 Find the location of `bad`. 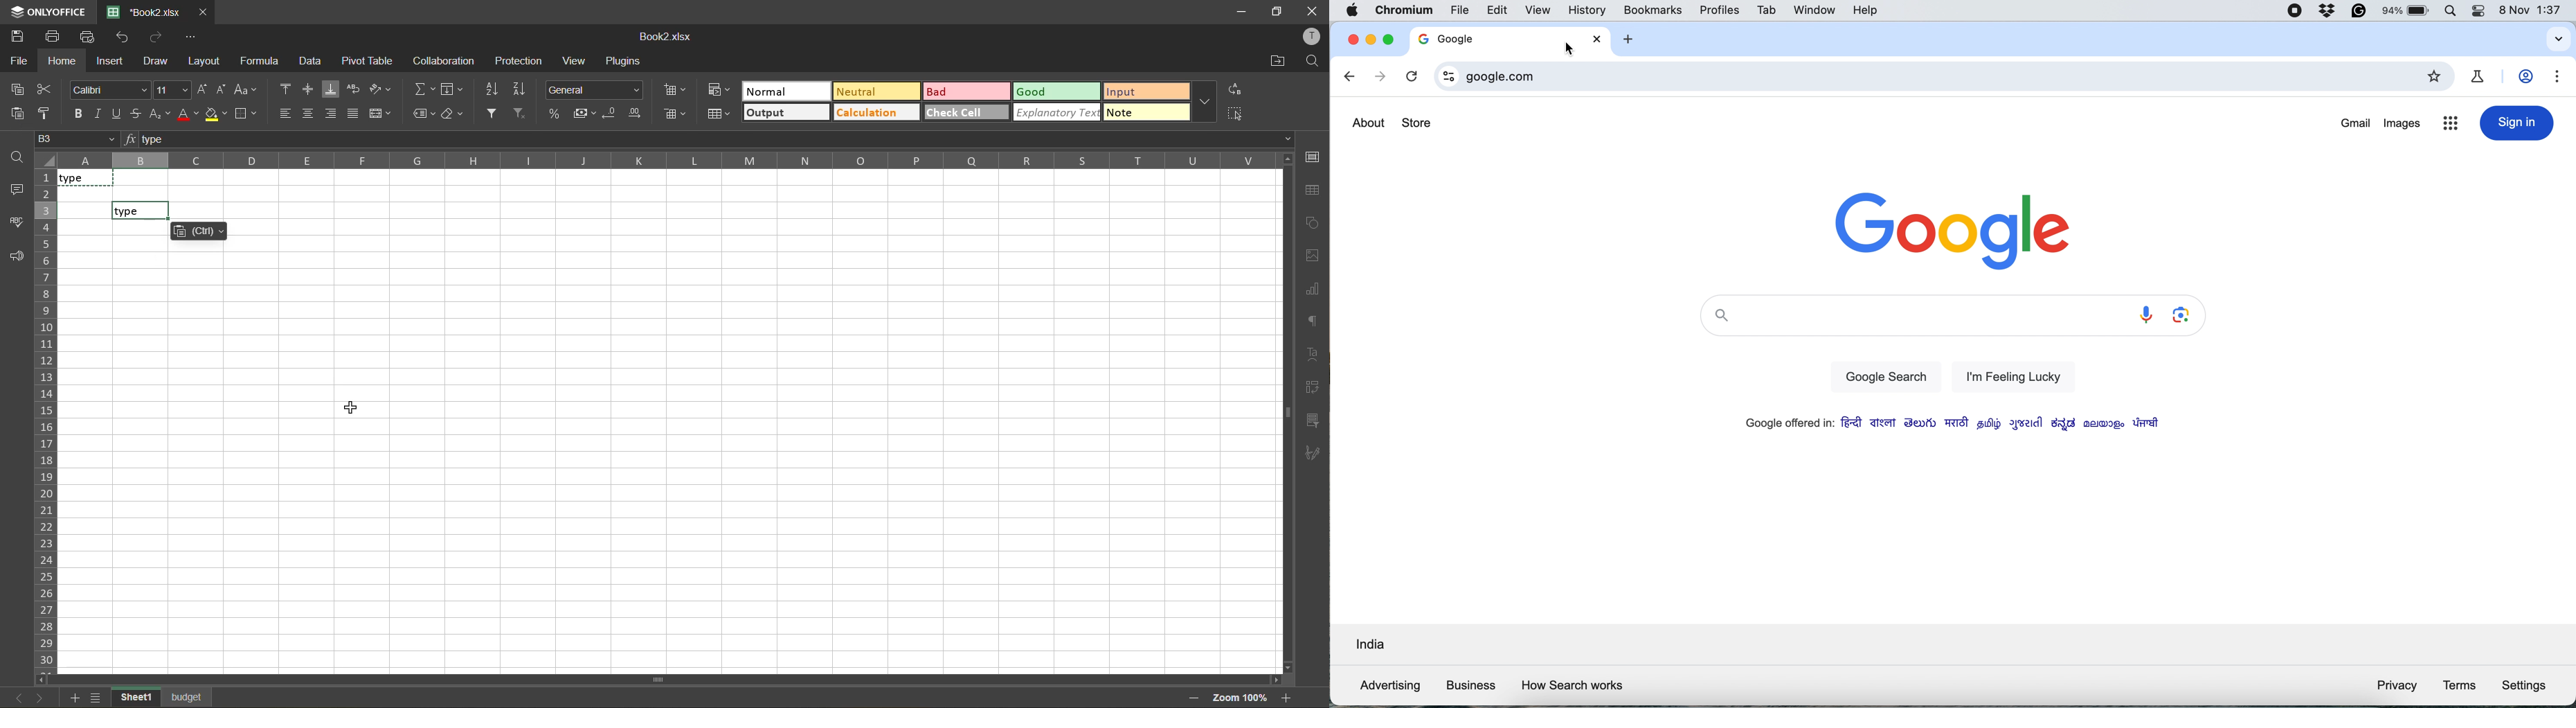

bad is located at coordinates (966, 91).